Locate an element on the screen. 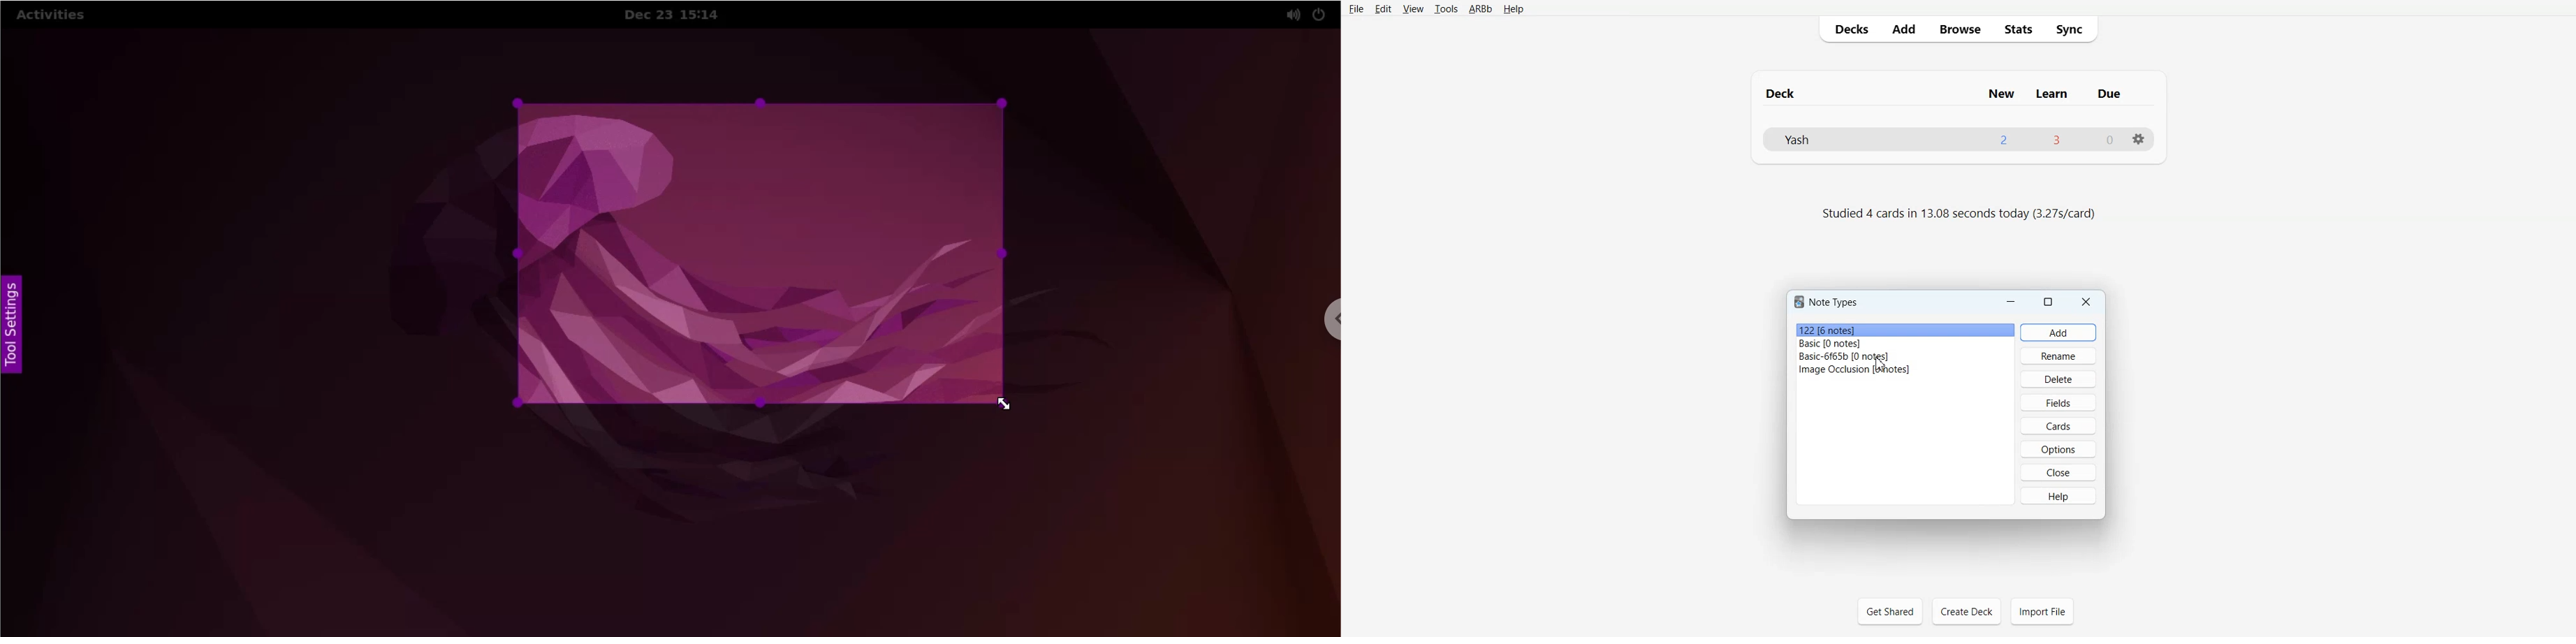  Image Occlusion is located at coordinates (1905, 370).